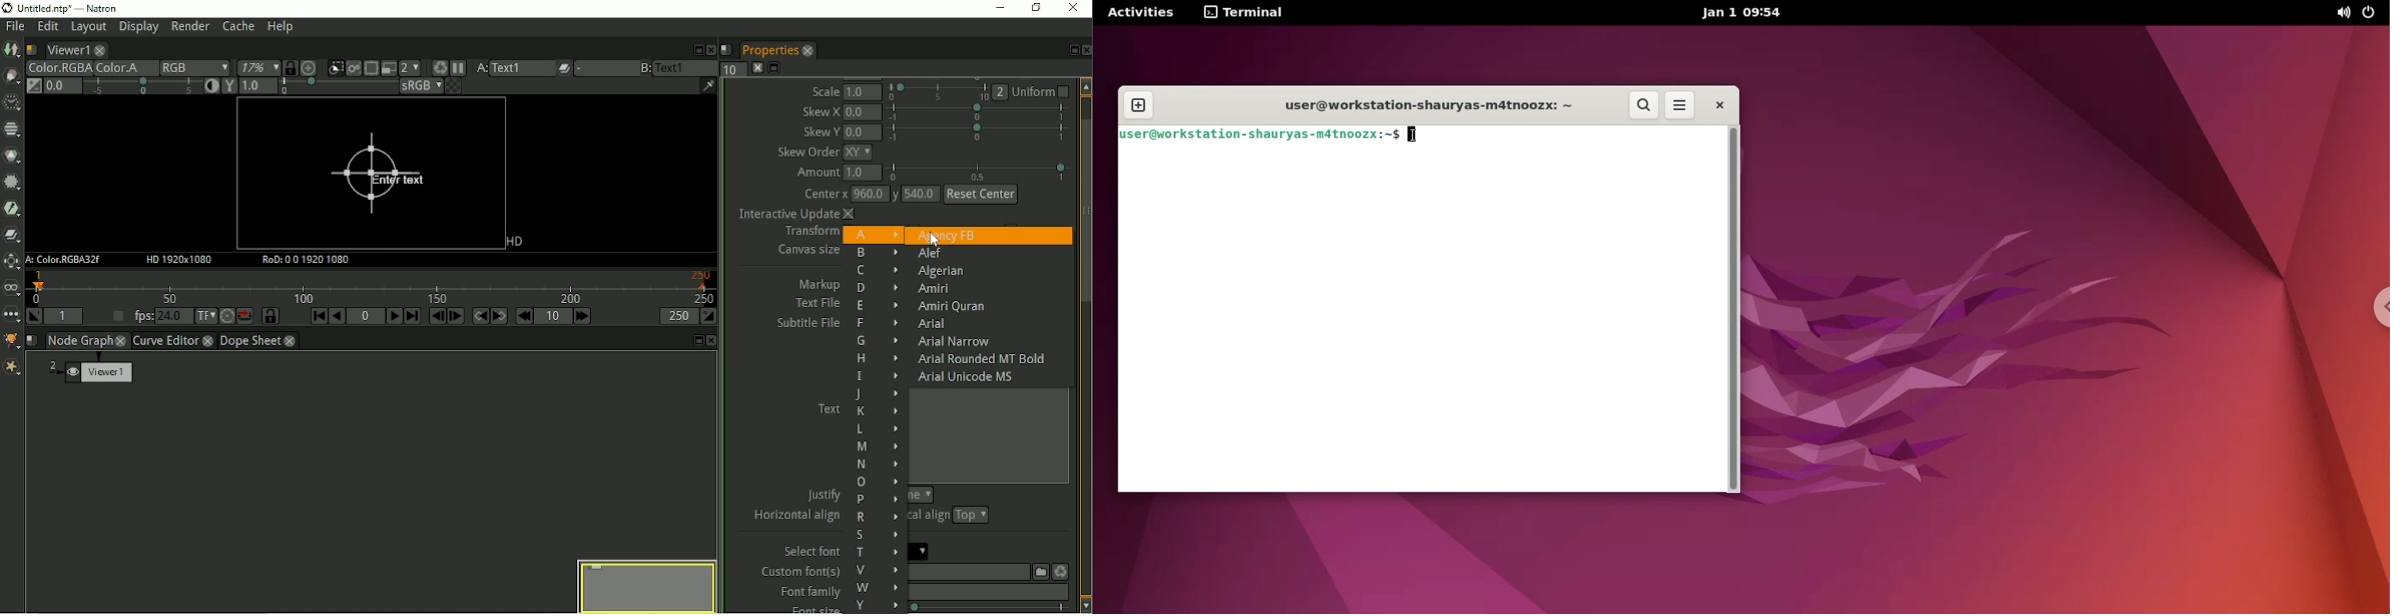  Describe the element at coordinates (522, 68) in the screenshot. I see `text1` at that location.